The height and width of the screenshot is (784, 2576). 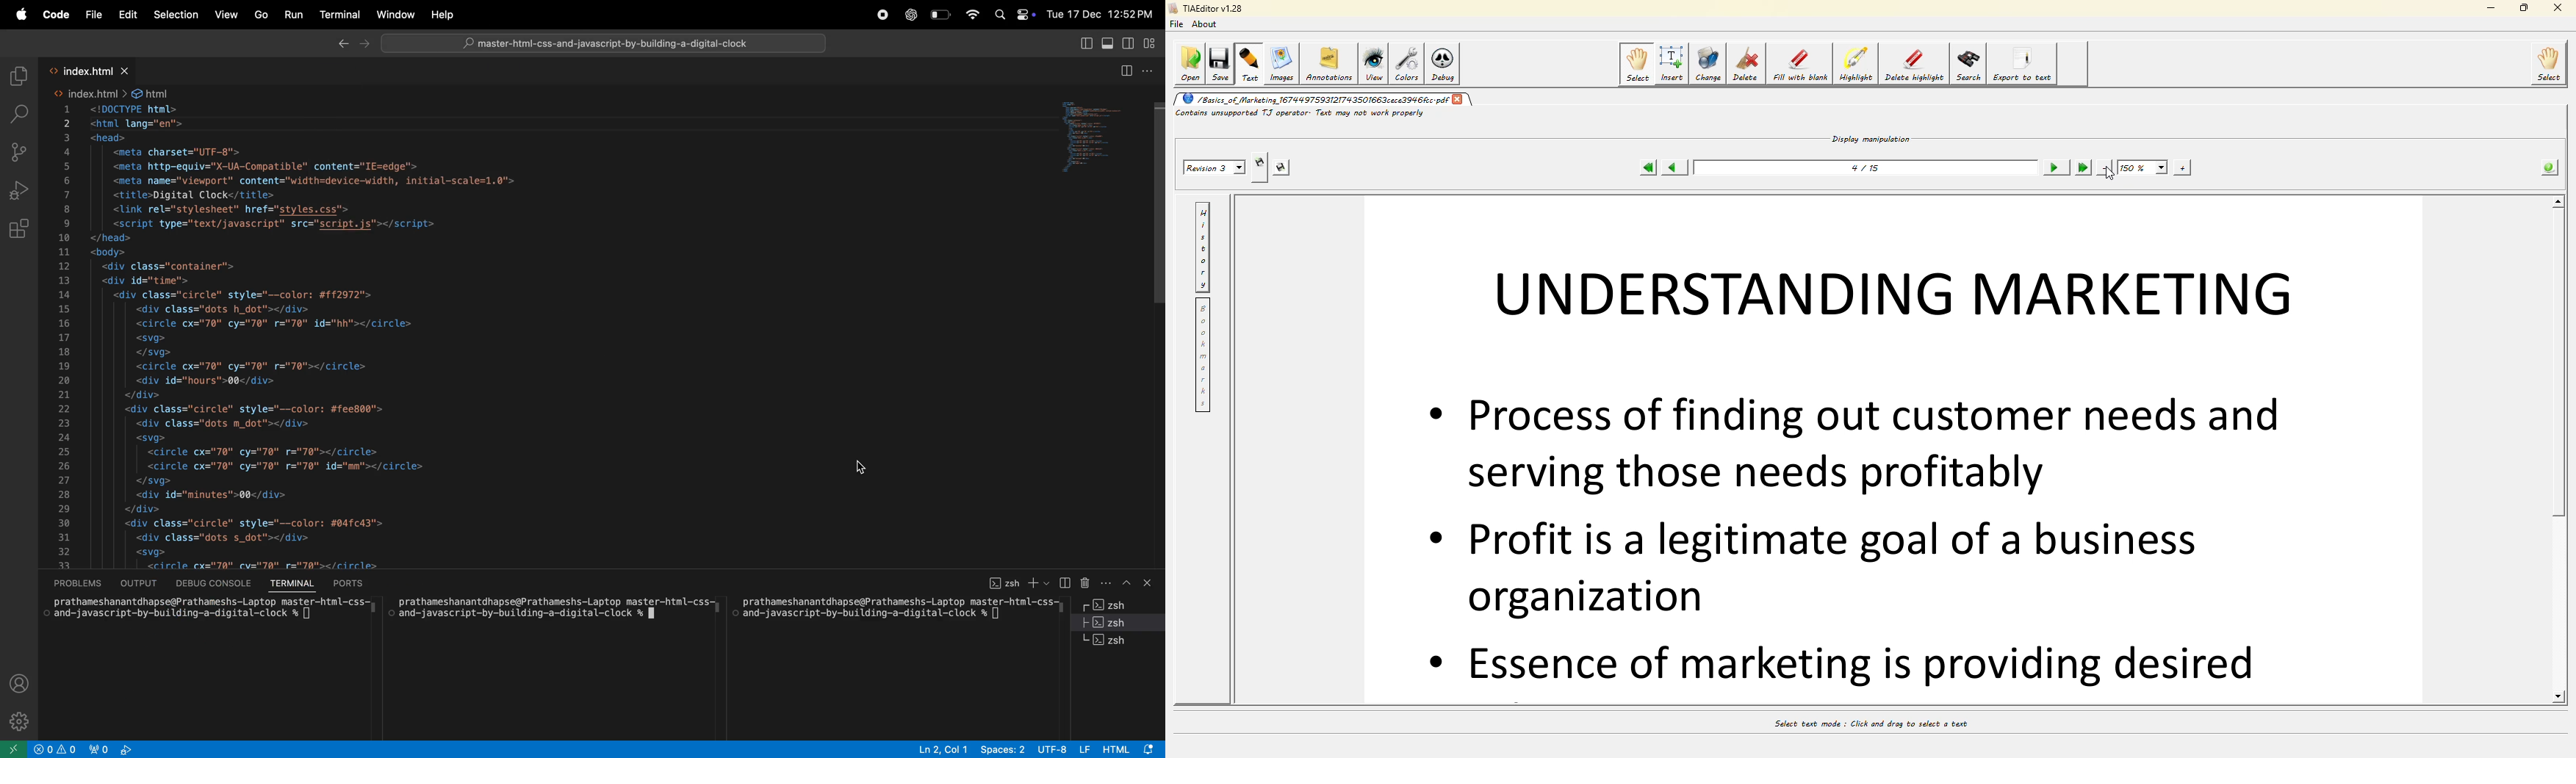 What do you see at coordinates (227, 14) in the screenshot?
I see `View` at bounding box center [227, 14].